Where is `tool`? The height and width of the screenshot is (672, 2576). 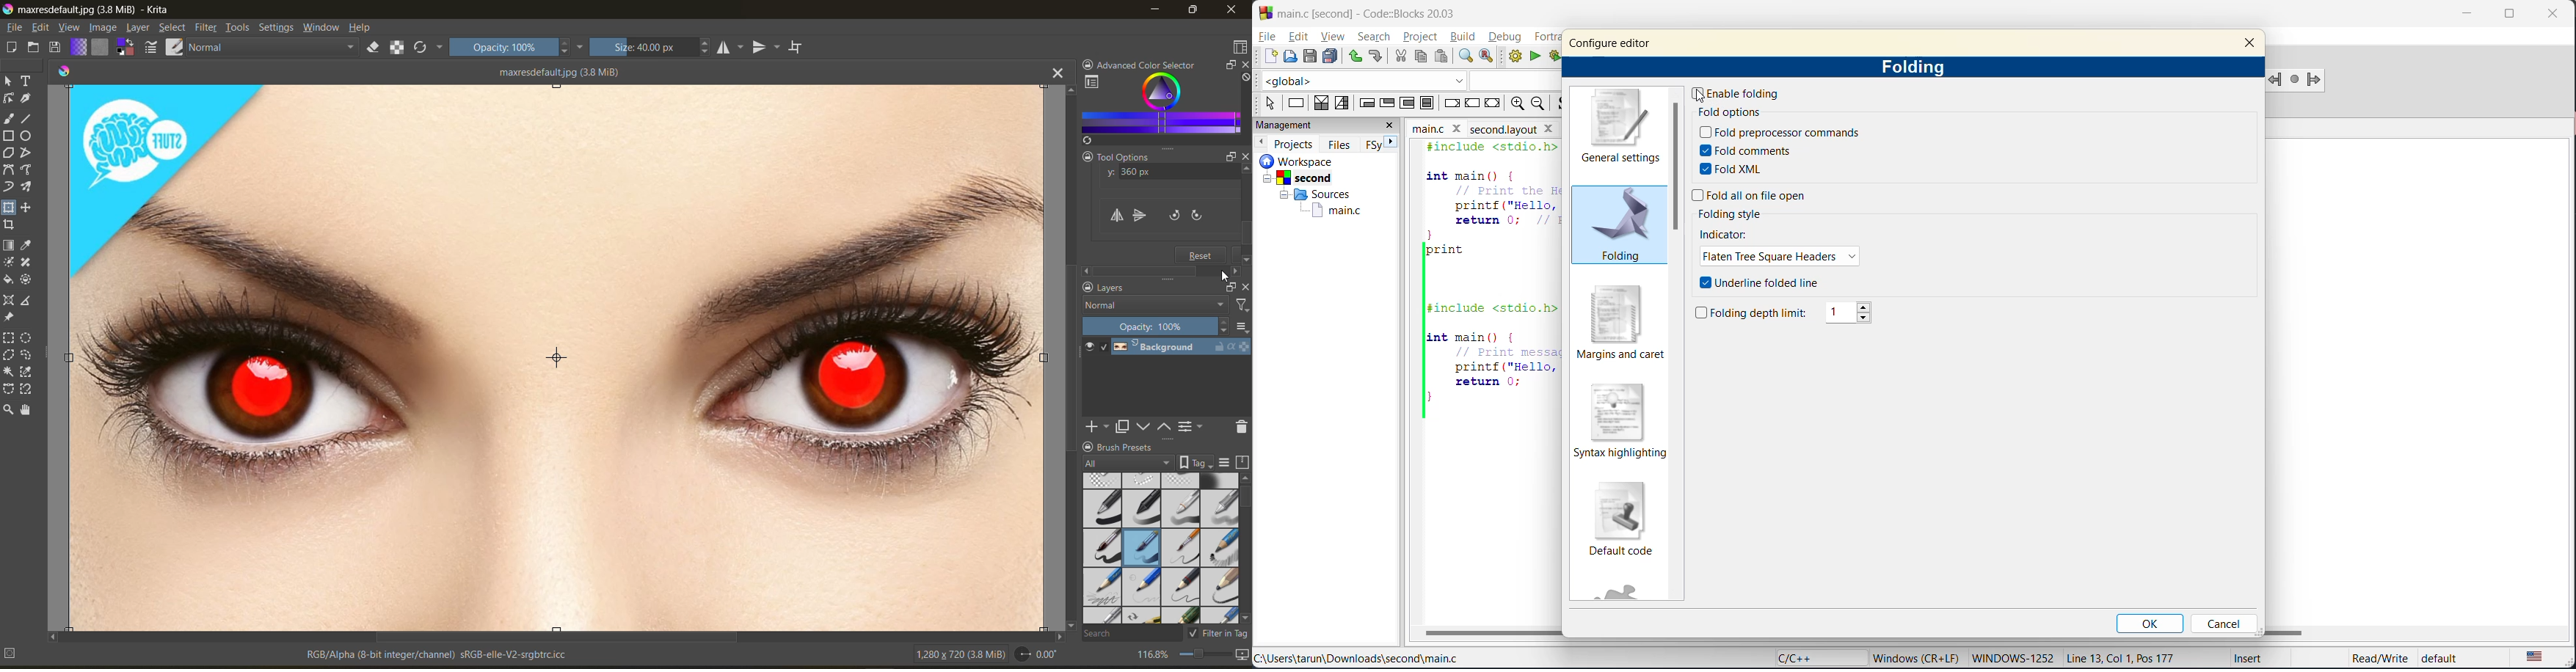 tool is located at coordinates (10, 224).